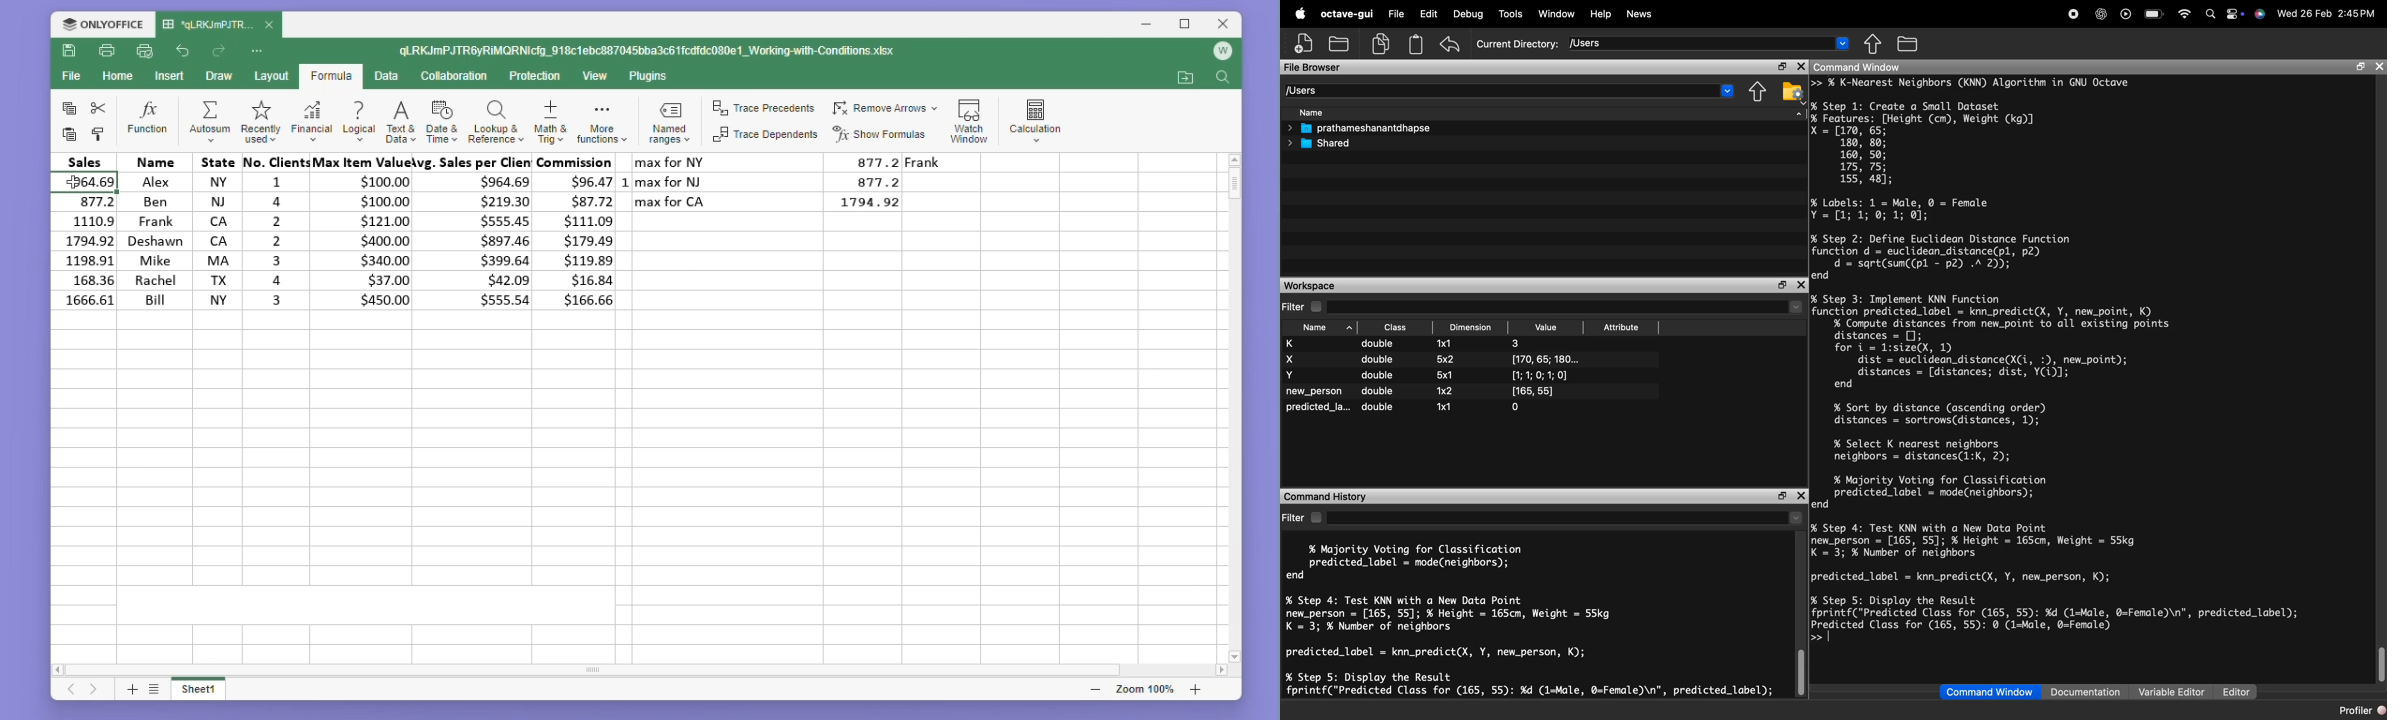 Image resolution: width=2408 pixels, height=728 pixels. Describe the element at coordinates (385, 76) in the screenshot. I see `Data` at that location.